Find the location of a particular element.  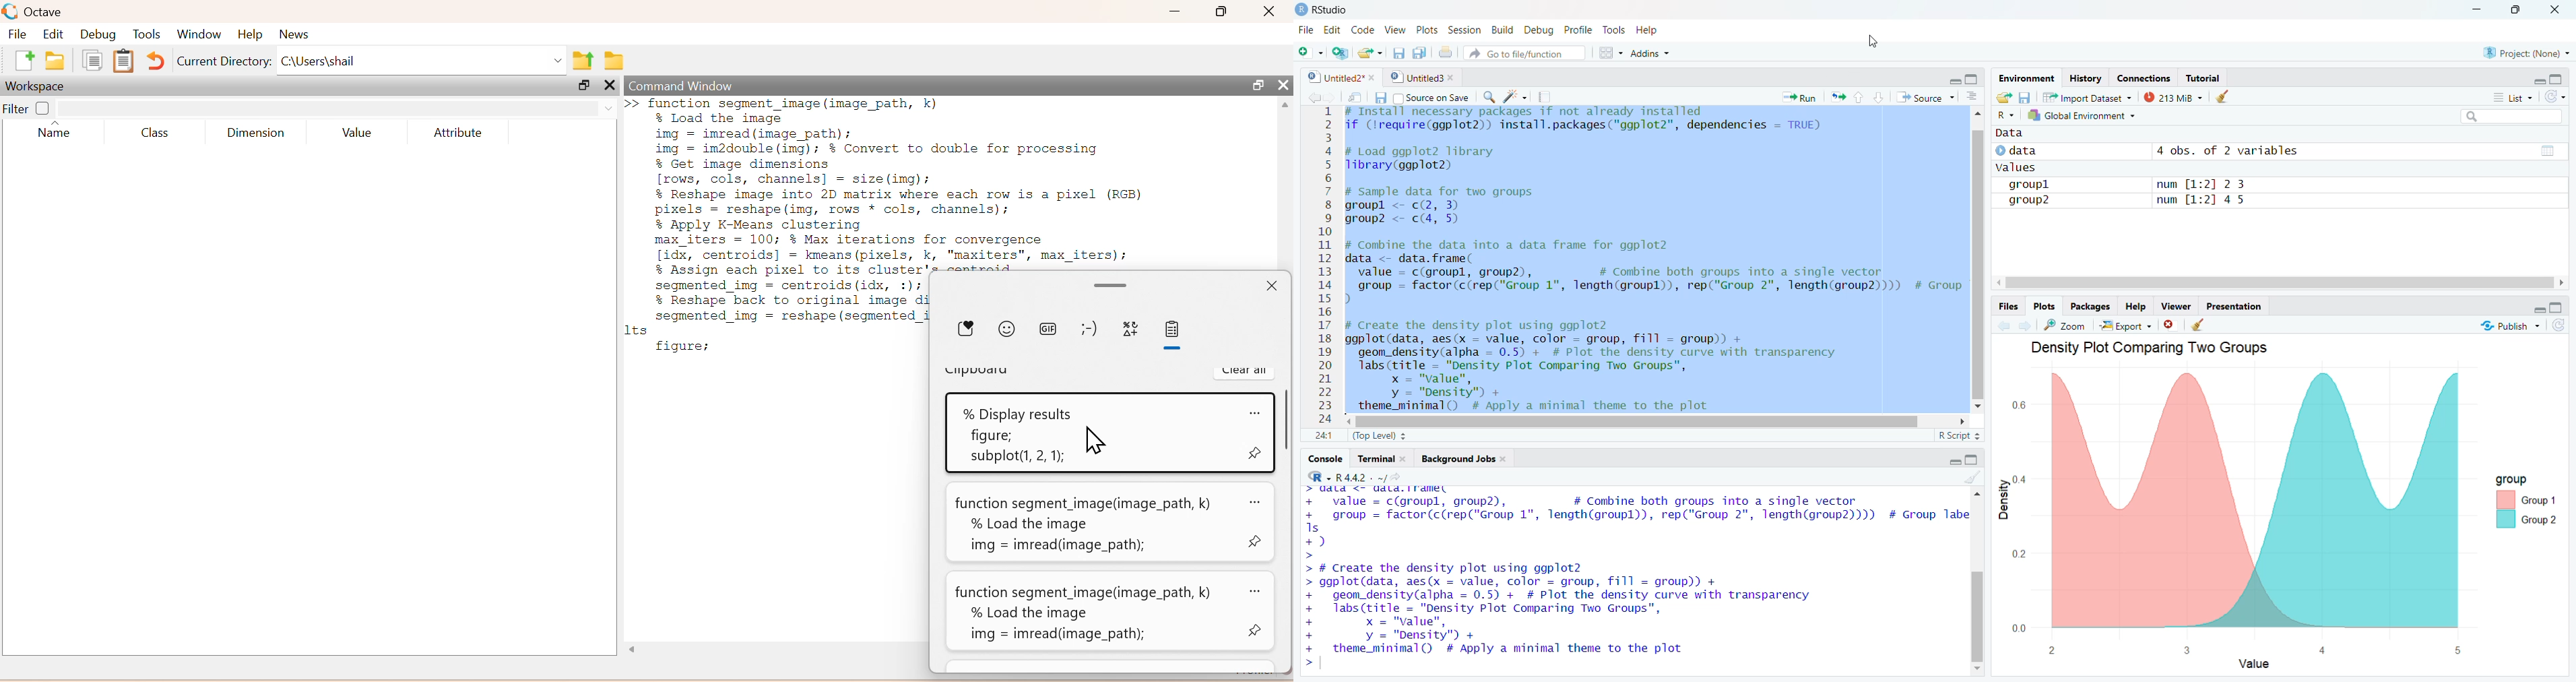

help is located at coordinates (2134, 306).